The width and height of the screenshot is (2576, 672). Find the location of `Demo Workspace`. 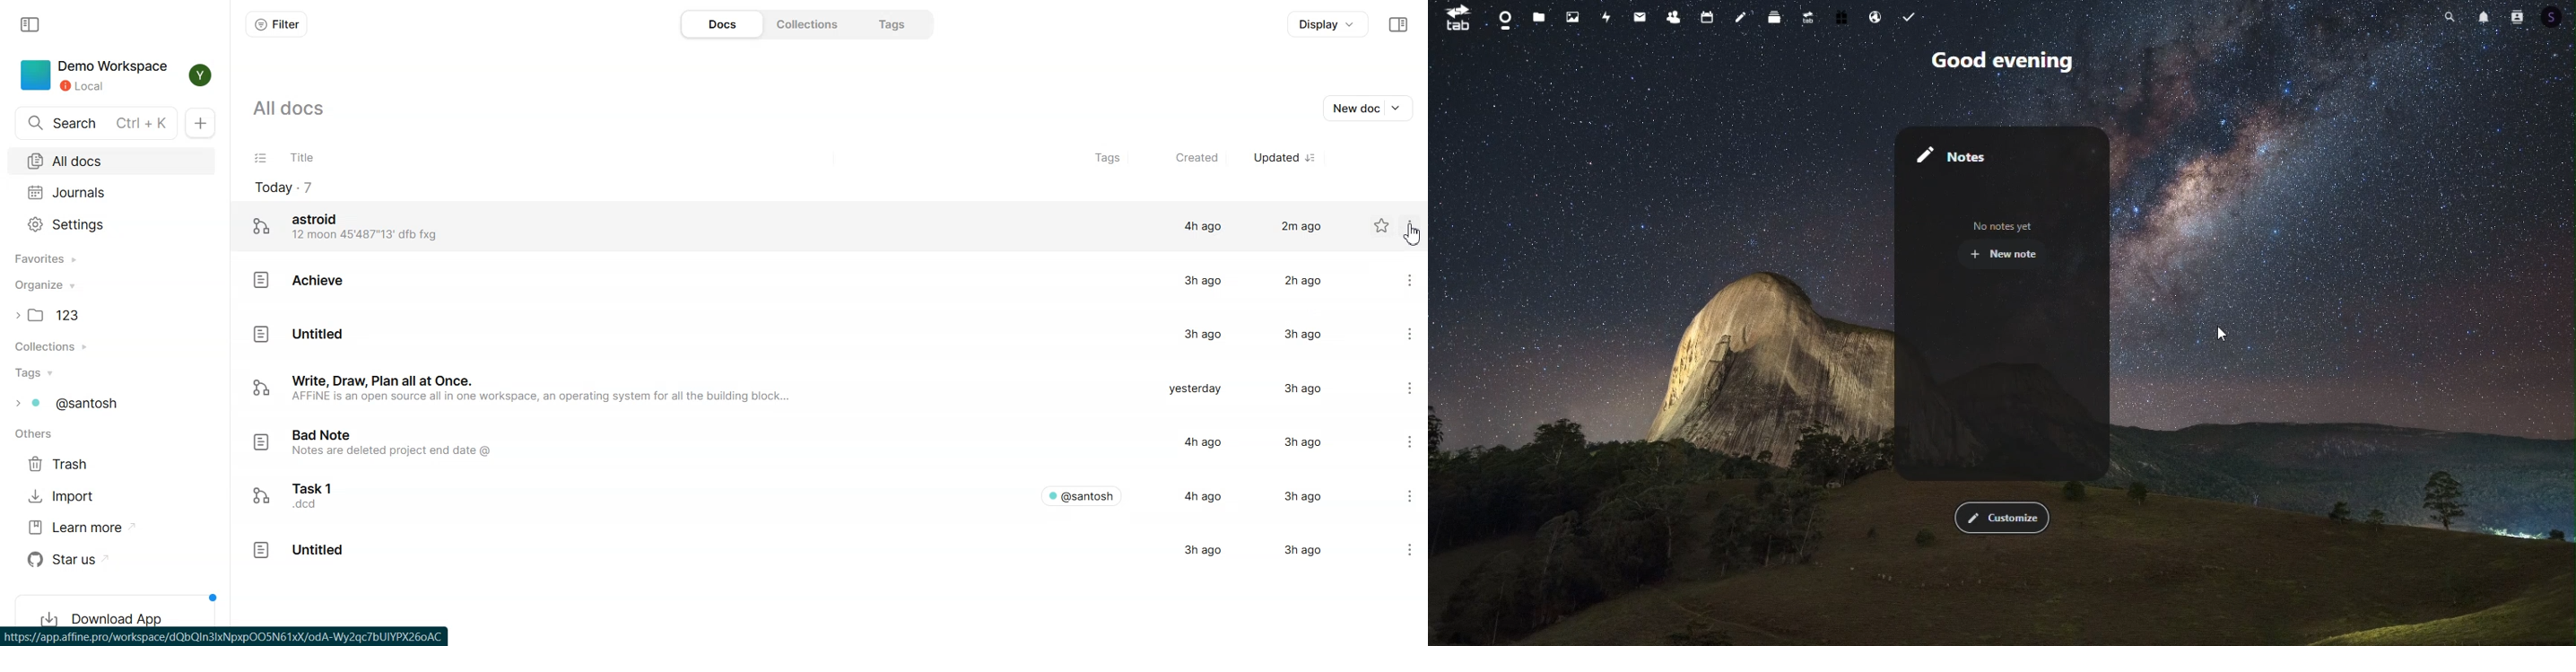

Demo Workspace is located at coordinates (92, 76).